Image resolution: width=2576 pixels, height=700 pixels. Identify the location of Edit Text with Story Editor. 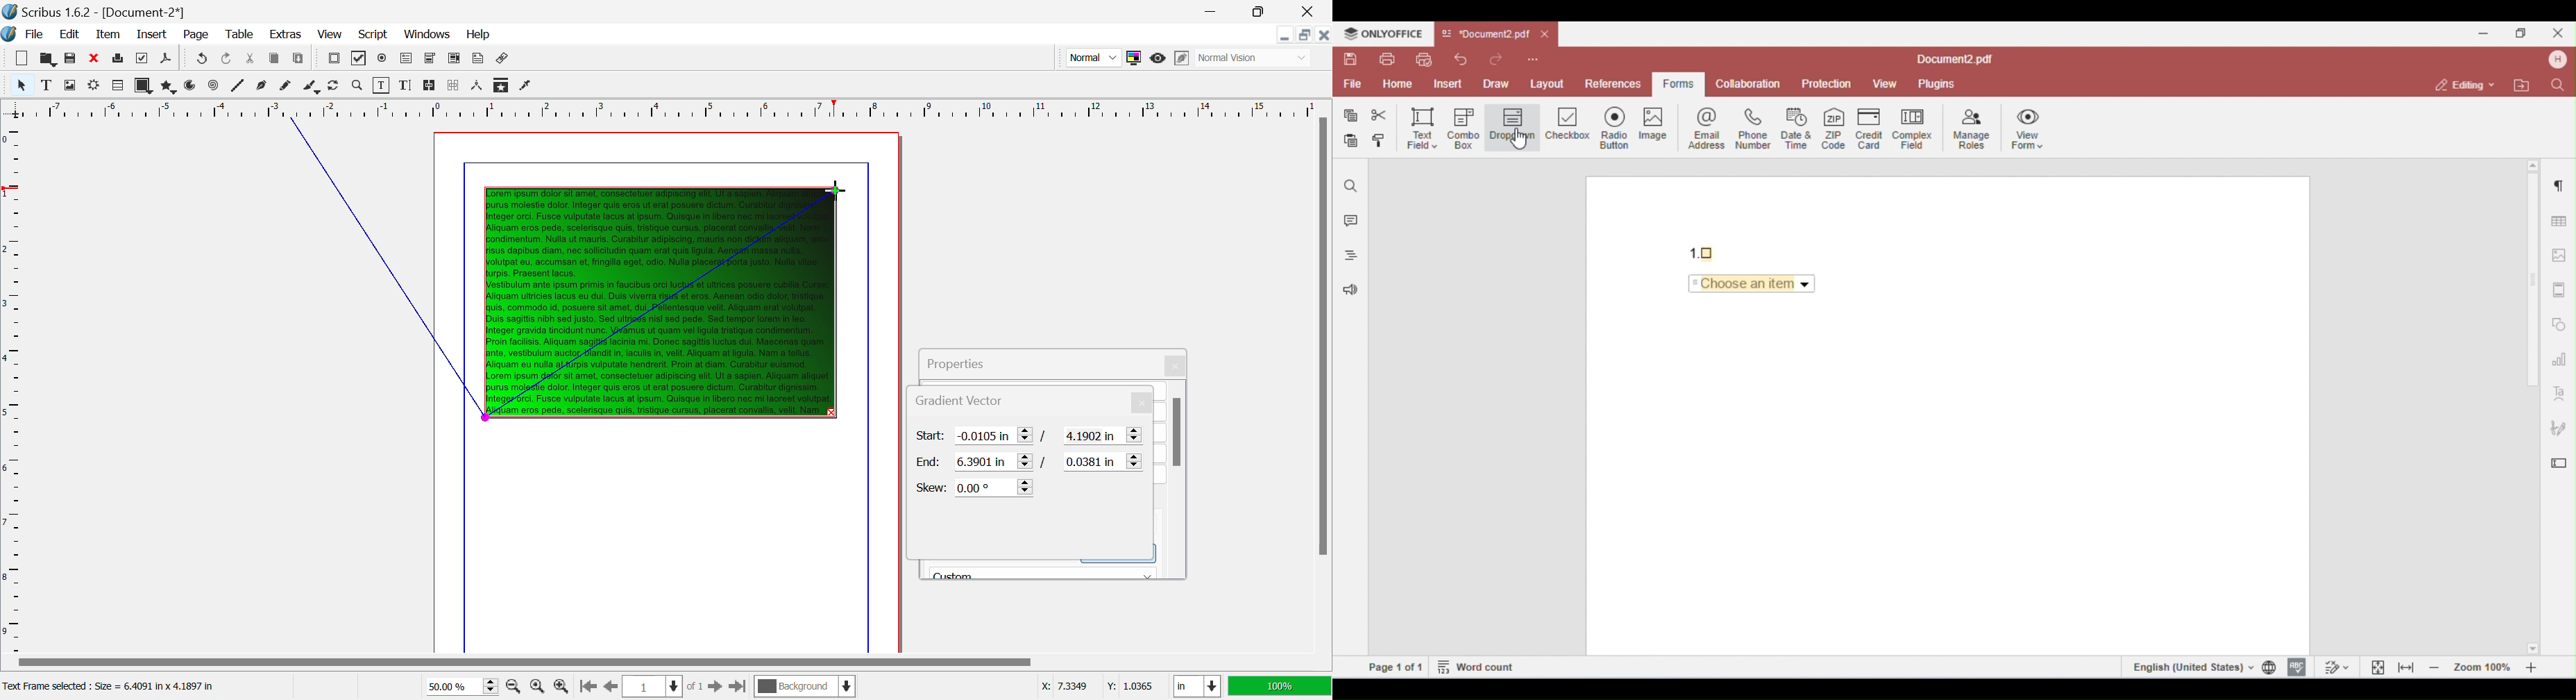
(405, 85).